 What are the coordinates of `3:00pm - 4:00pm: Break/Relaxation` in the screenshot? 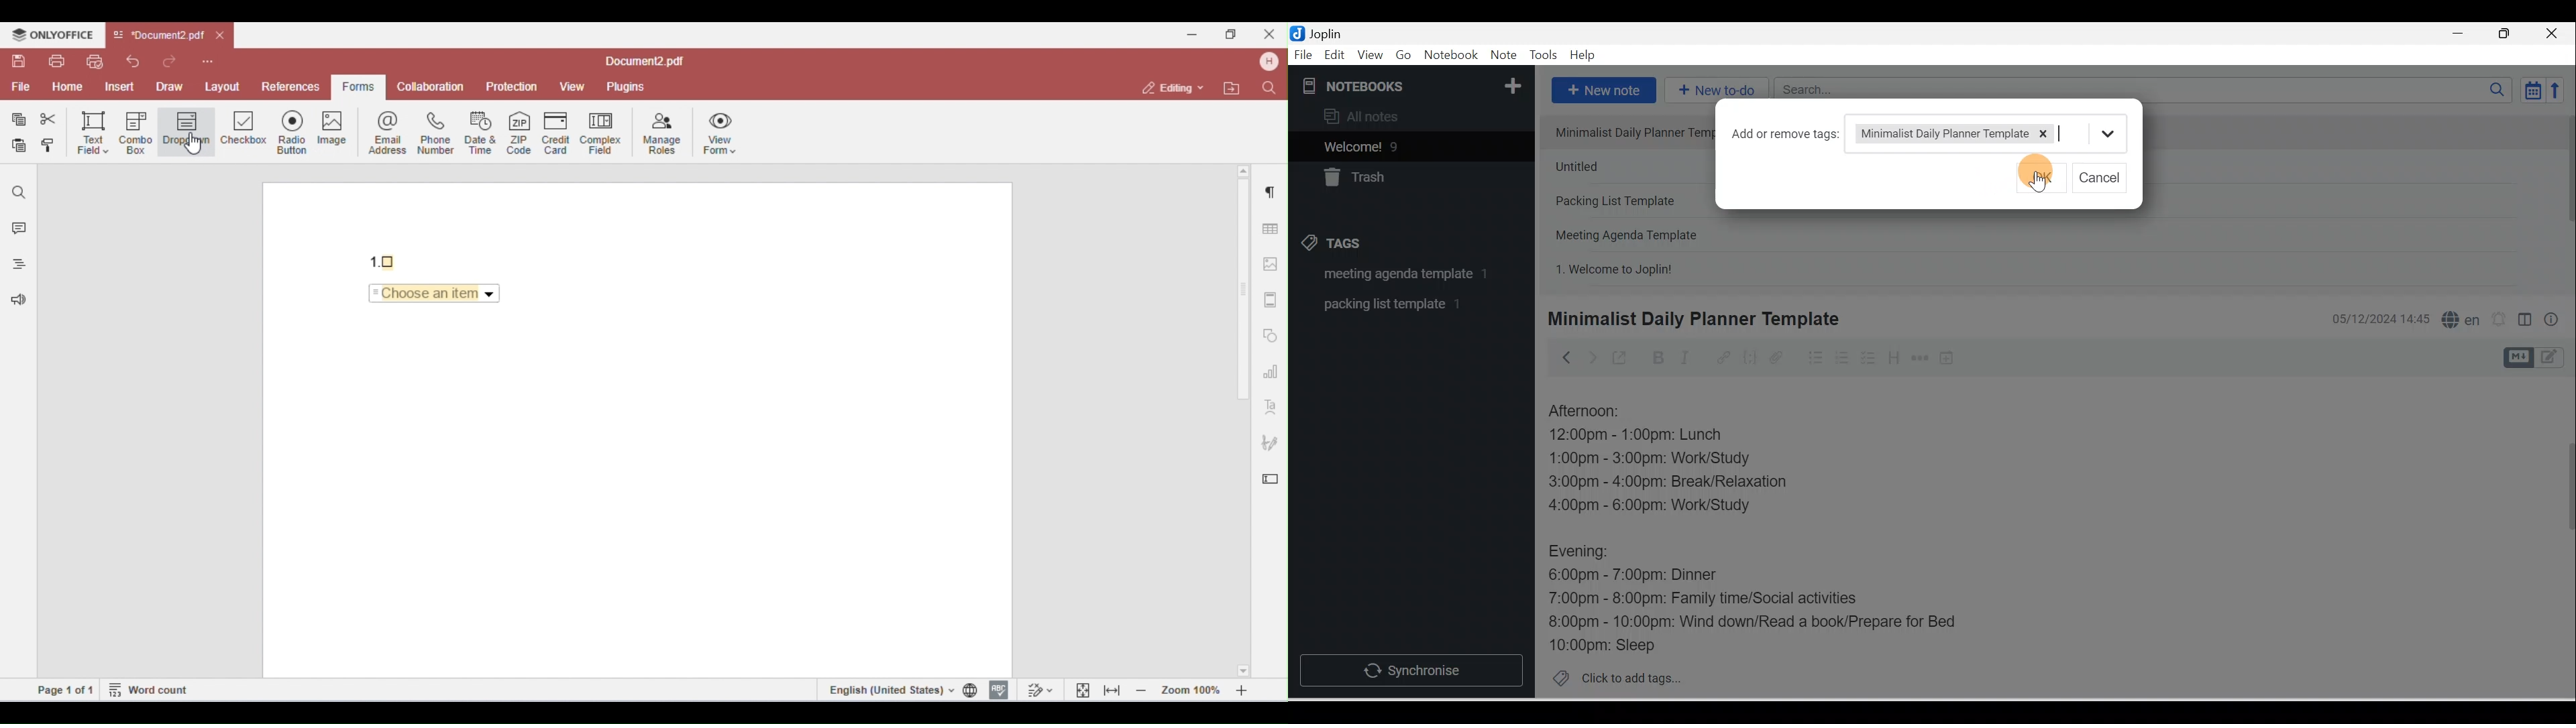 It's located at (1697, 483).